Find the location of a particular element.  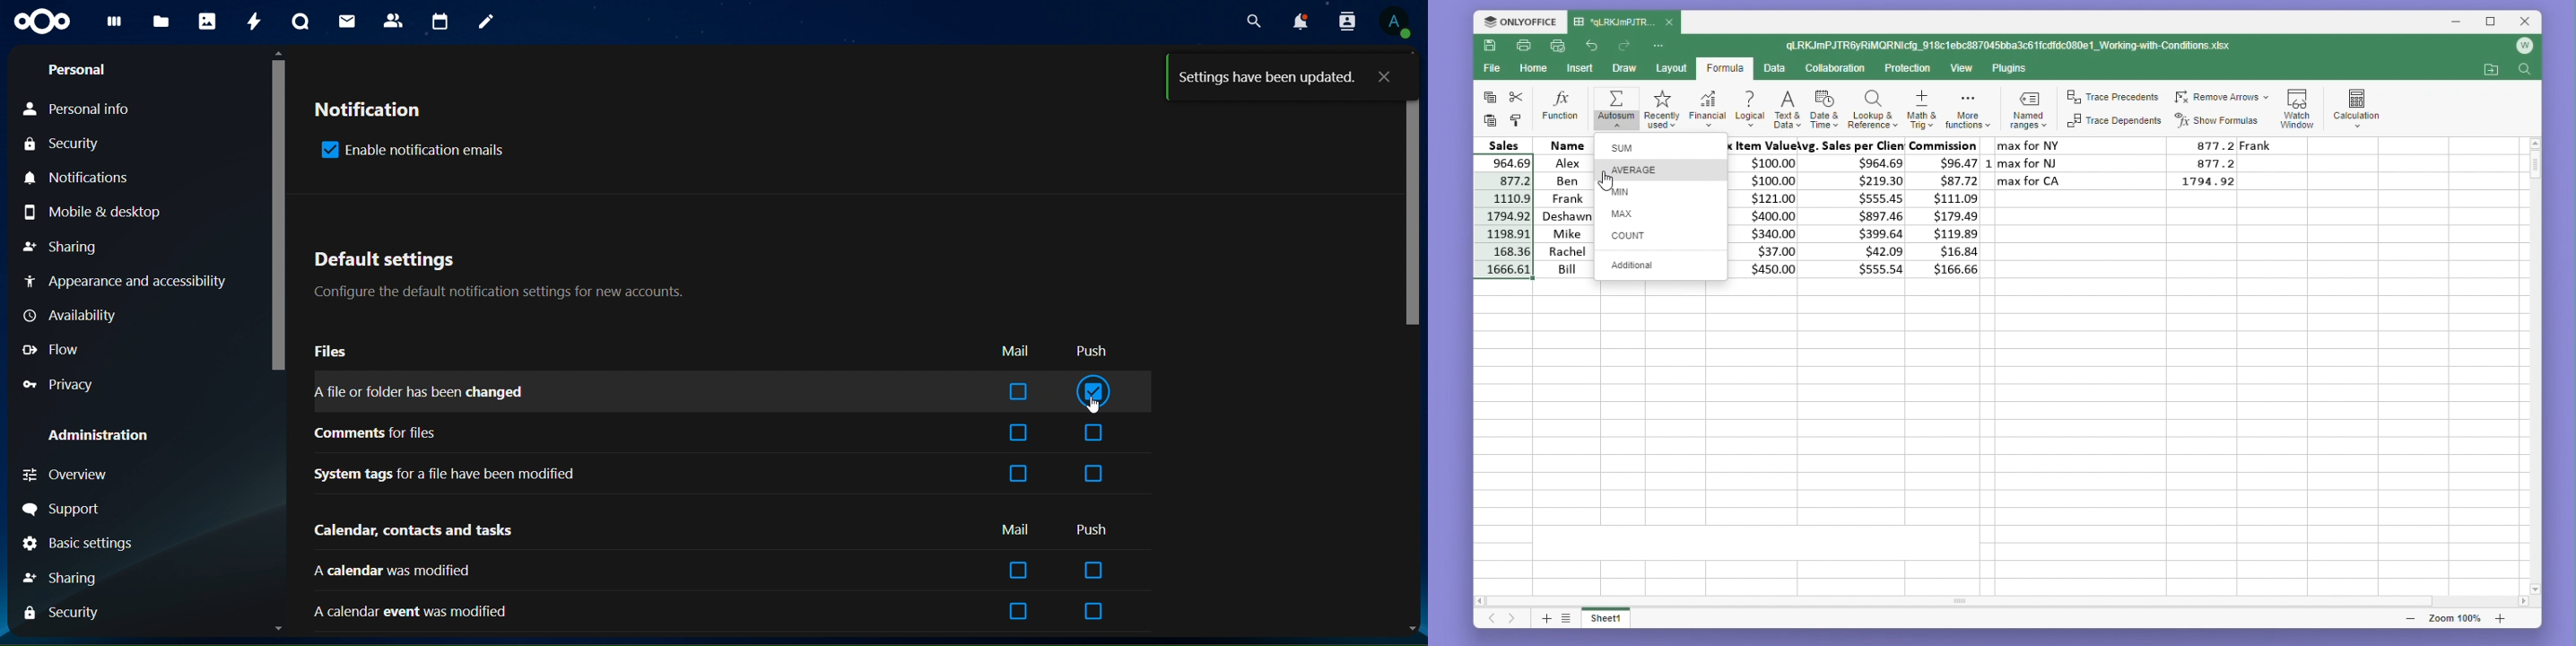

Autosum is located at coordinates (1614, 109).